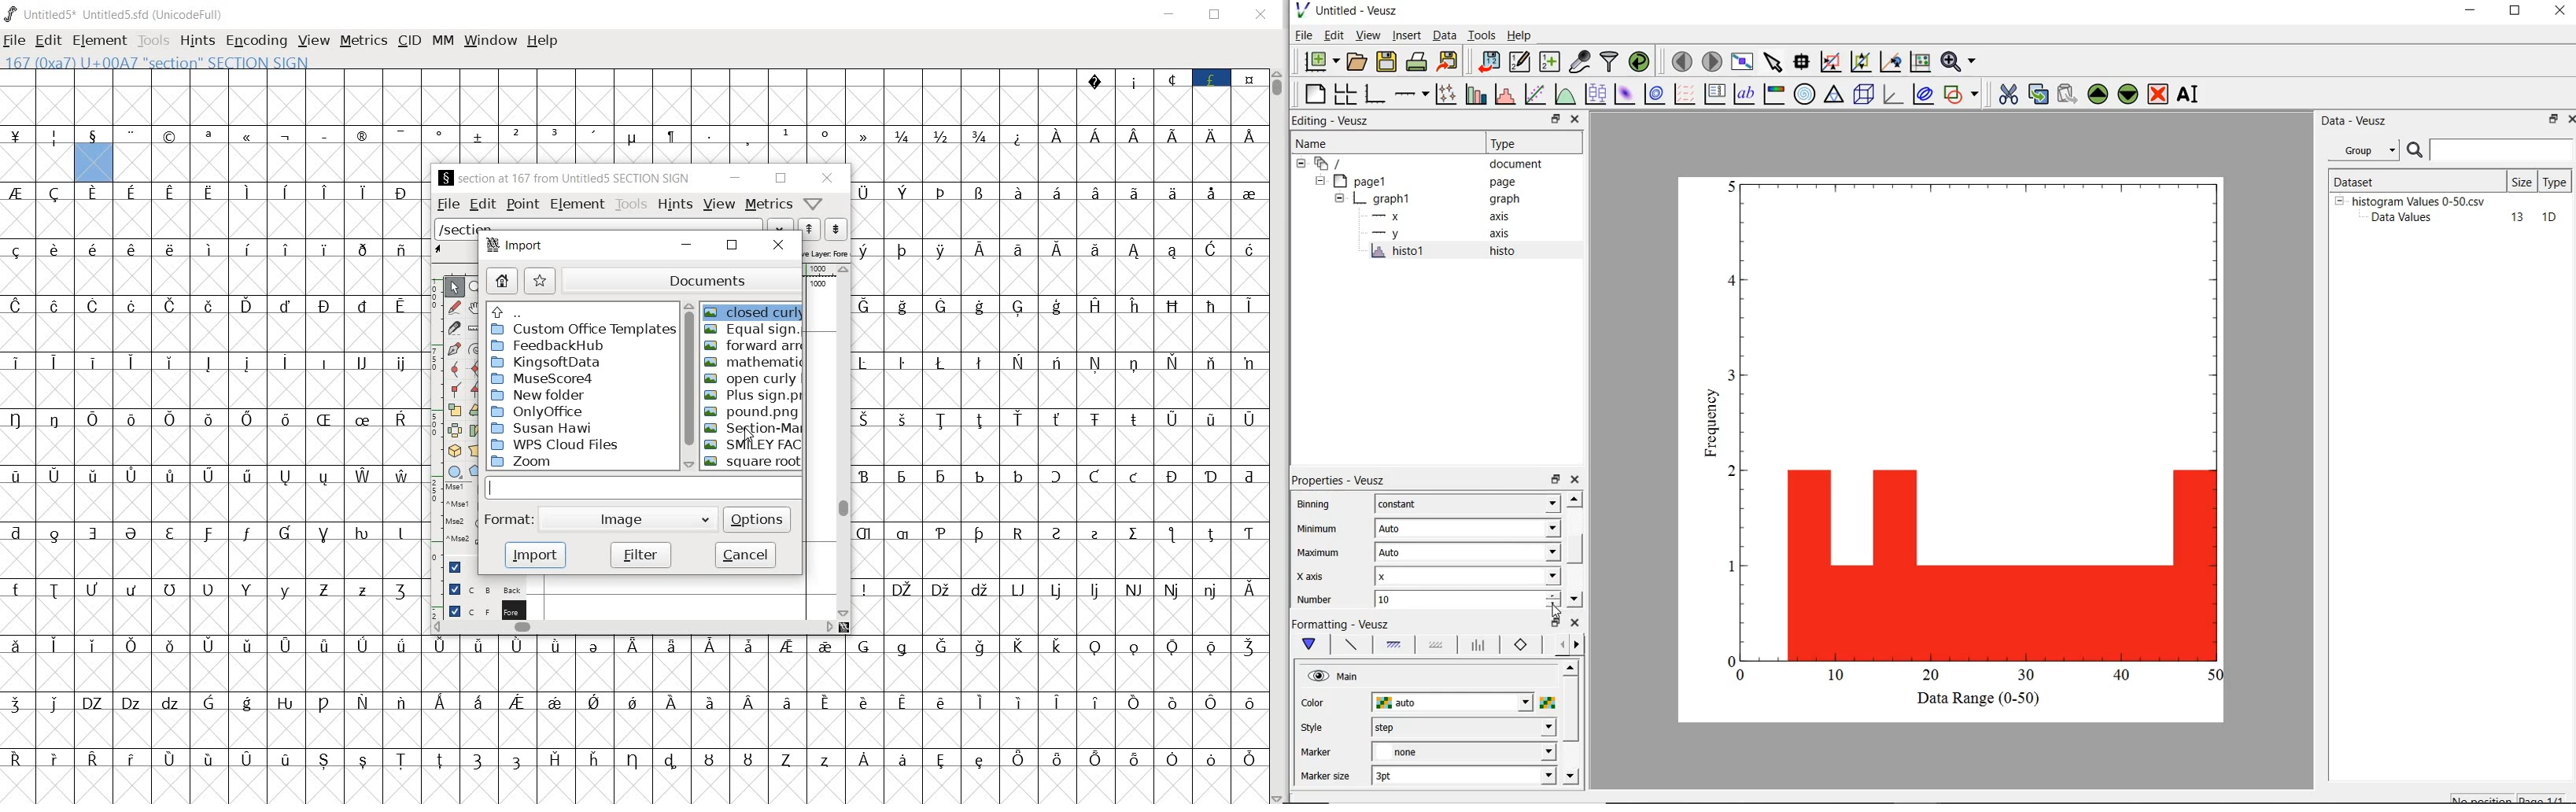 The height and width of the screenshot is (812, 2576). I want to click on restore, so click(781, 179).